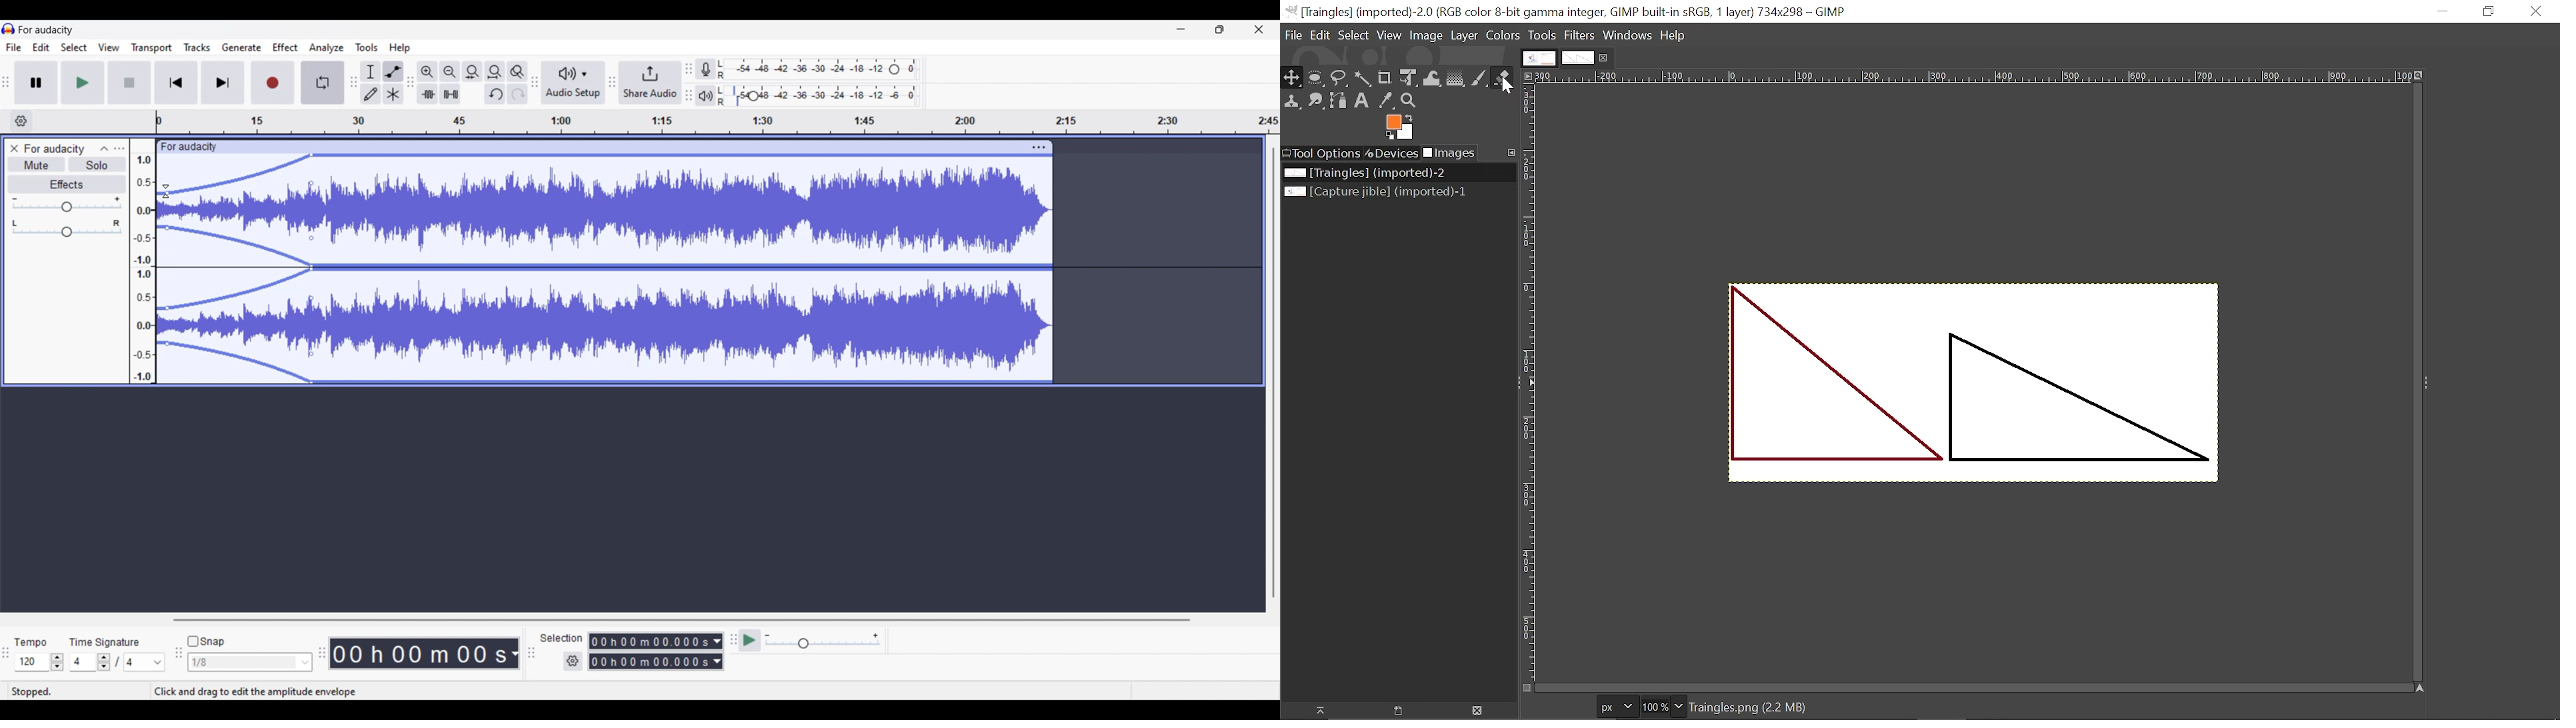 This screenshot has height=728, width=2576. I want to click on Other image file, so click(1377, 192).